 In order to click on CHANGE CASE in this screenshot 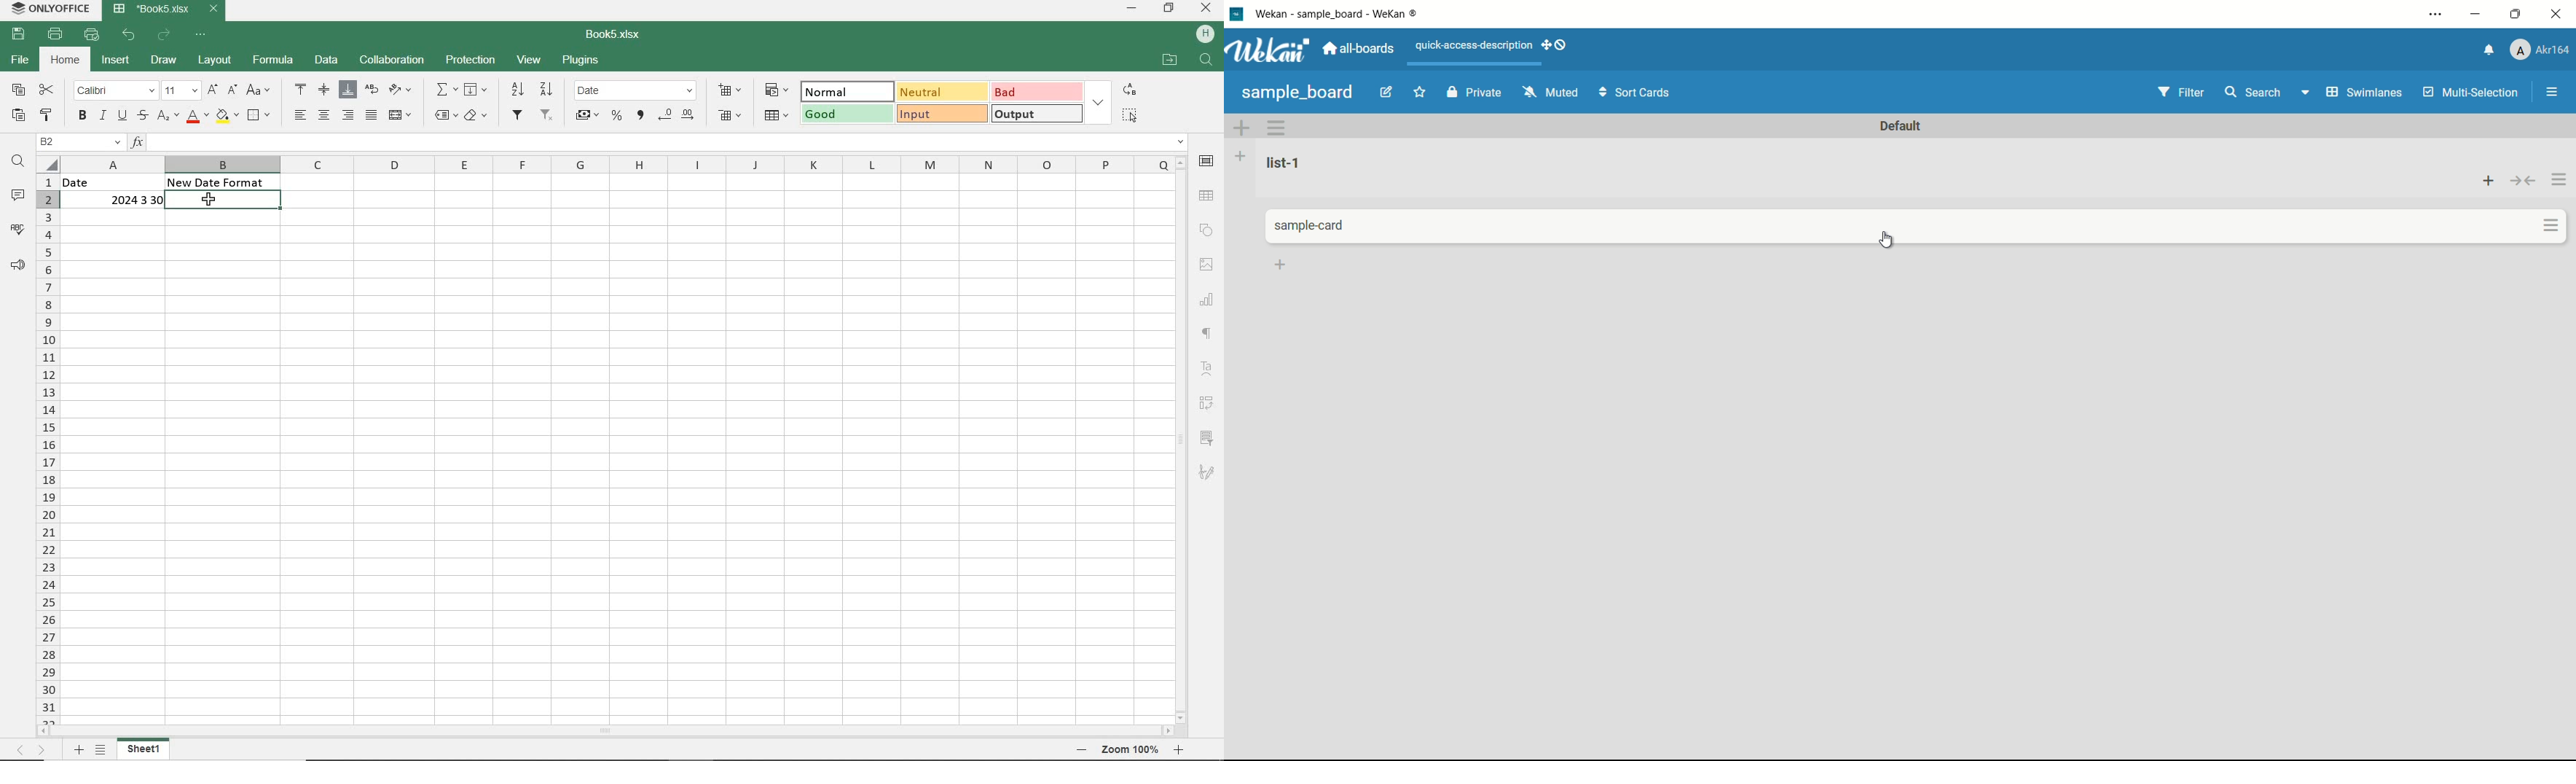, I will do `click(260, 91)`.